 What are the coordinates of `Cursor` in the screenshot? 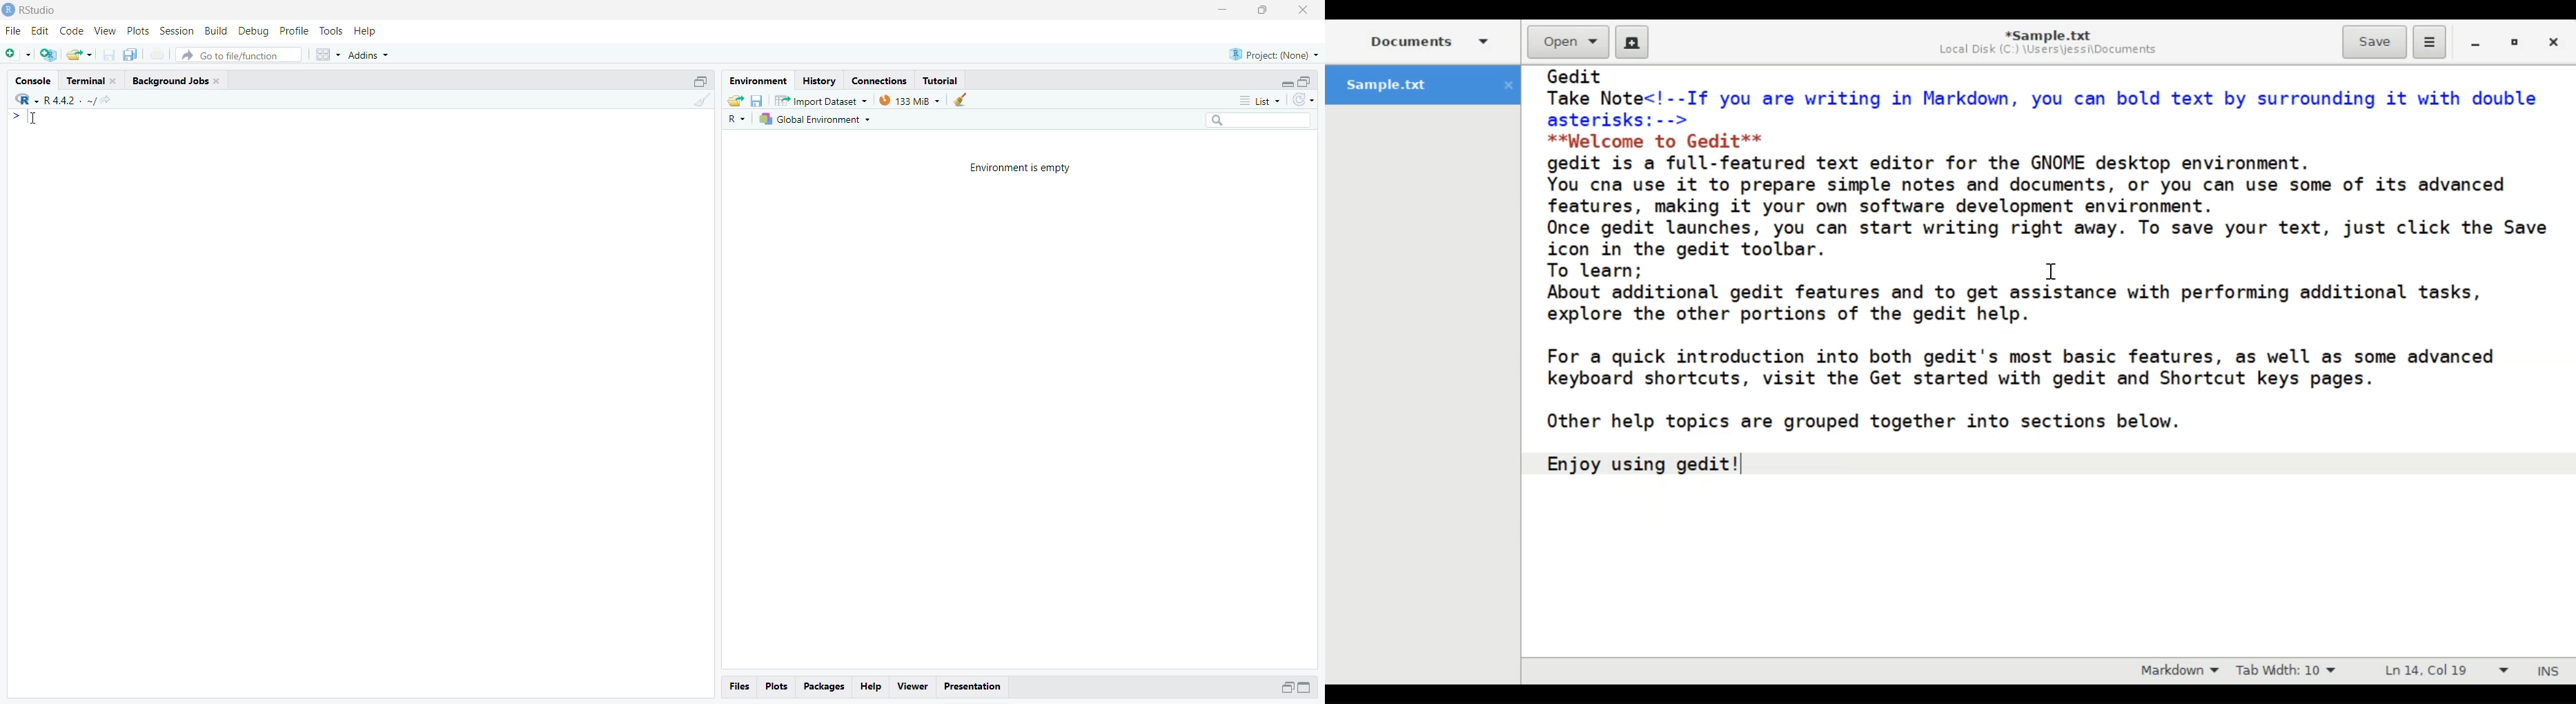 It's located at (37, 119).